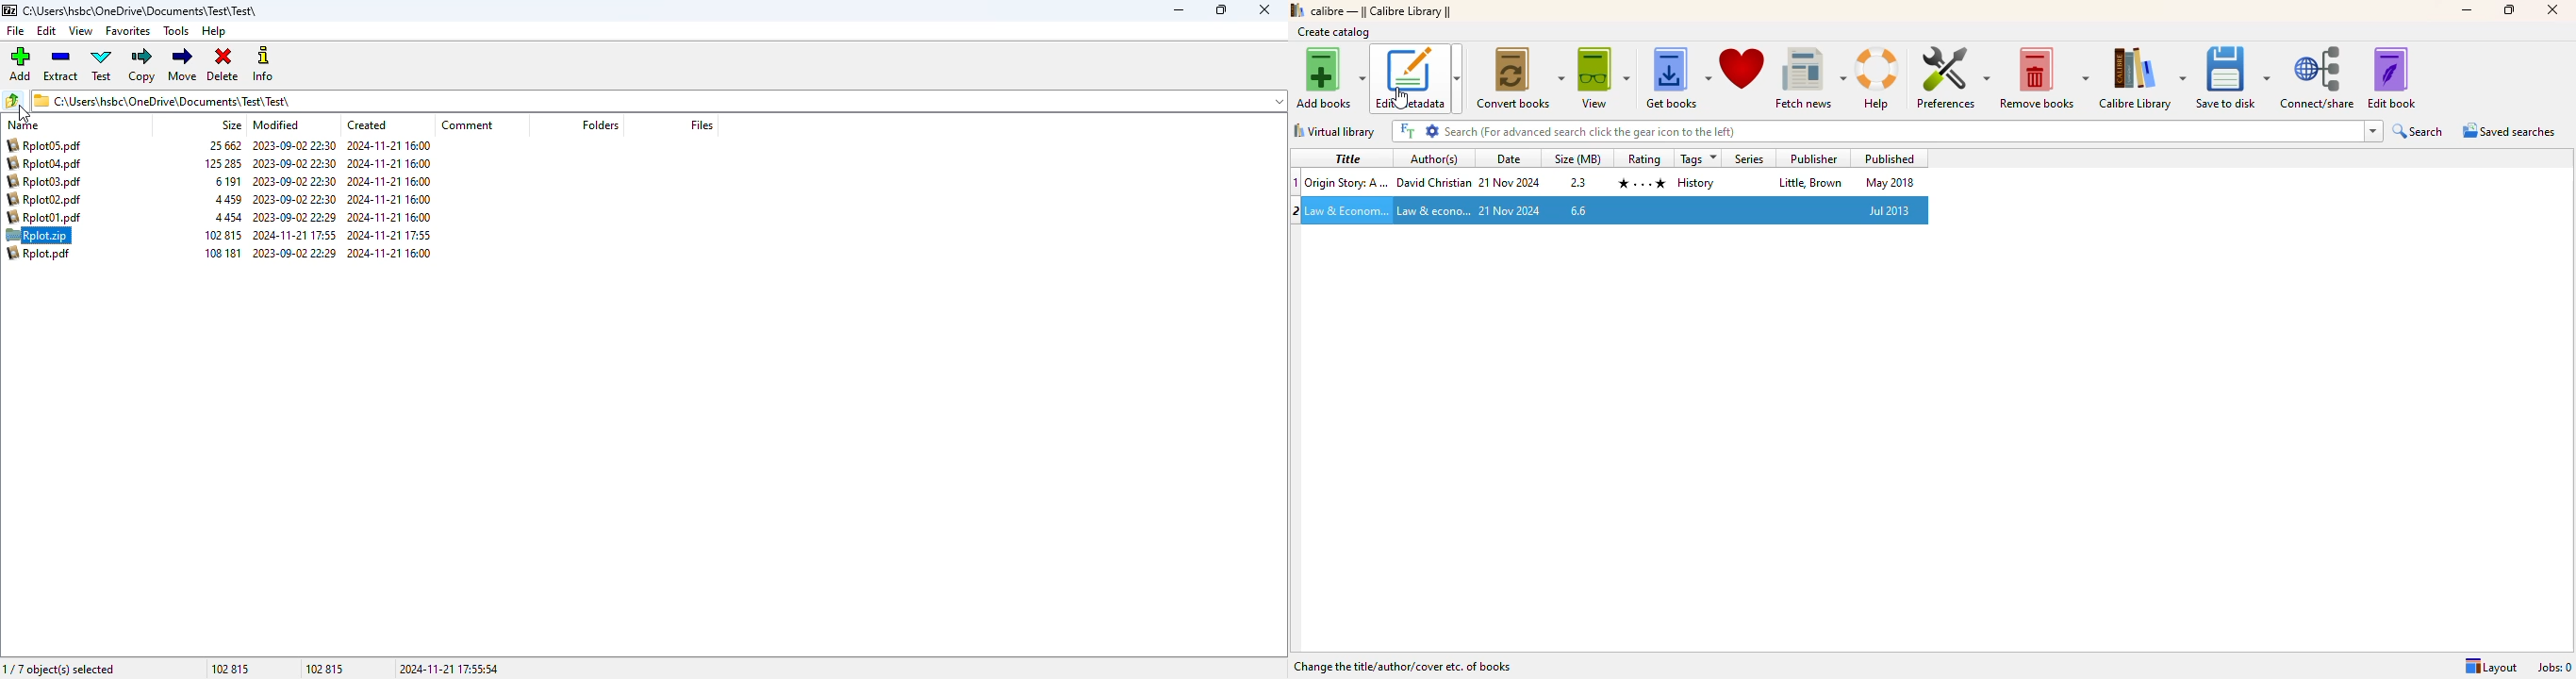 This screenshot has height=700, width=2576. Describe the element at coordinates (1178, 10) in the screenshot. I see `minimize` at that location.